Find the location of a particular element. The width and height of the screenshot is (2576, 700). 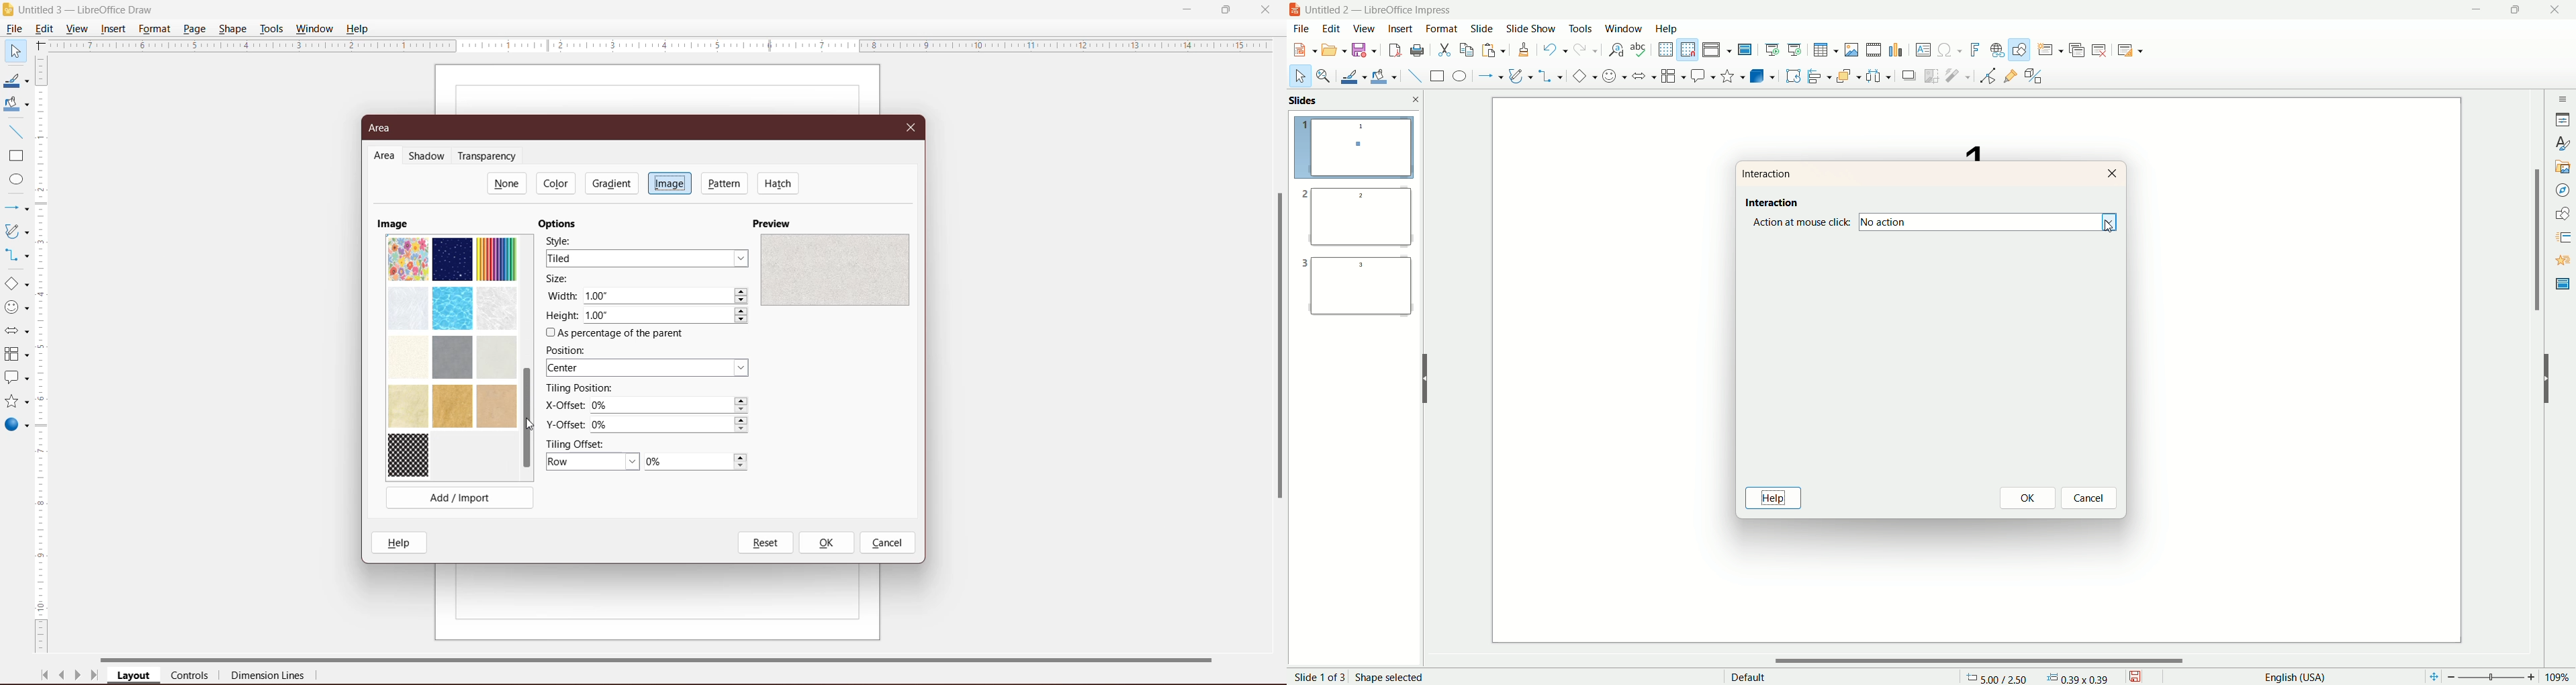

Select is located at coordinates (15, 50).